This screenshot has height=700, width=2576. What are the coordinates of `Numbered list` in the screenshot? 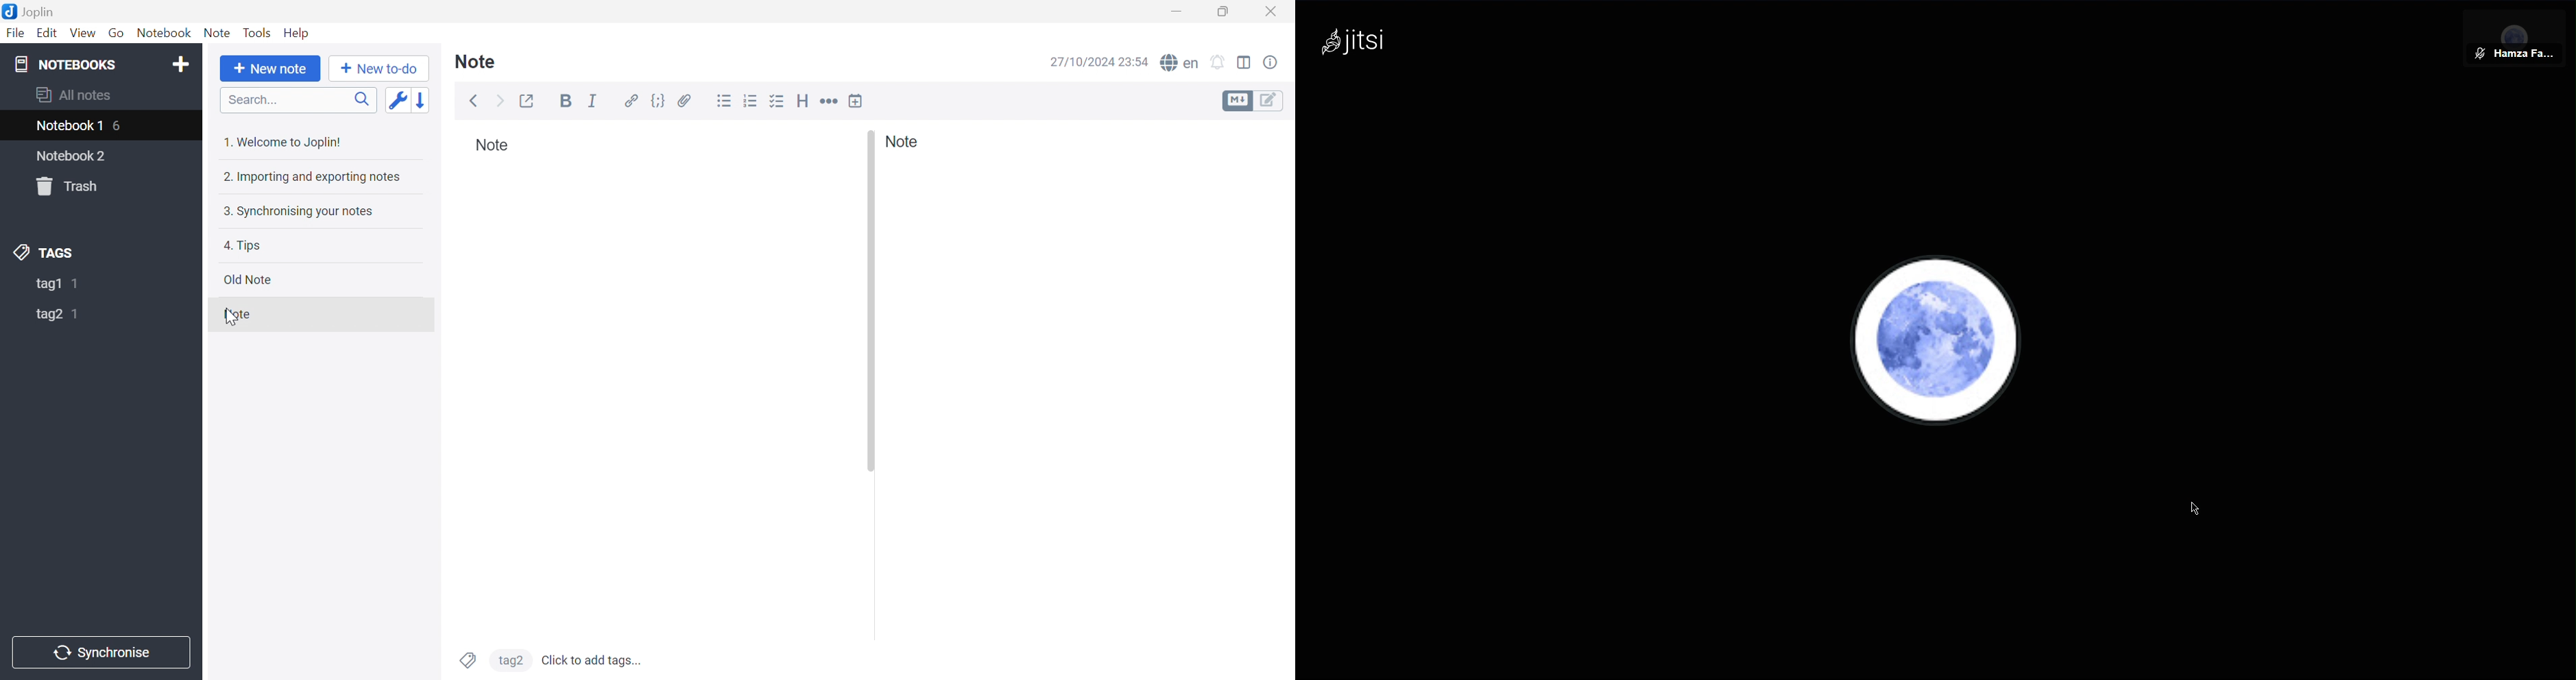 It's located at (752, 101).